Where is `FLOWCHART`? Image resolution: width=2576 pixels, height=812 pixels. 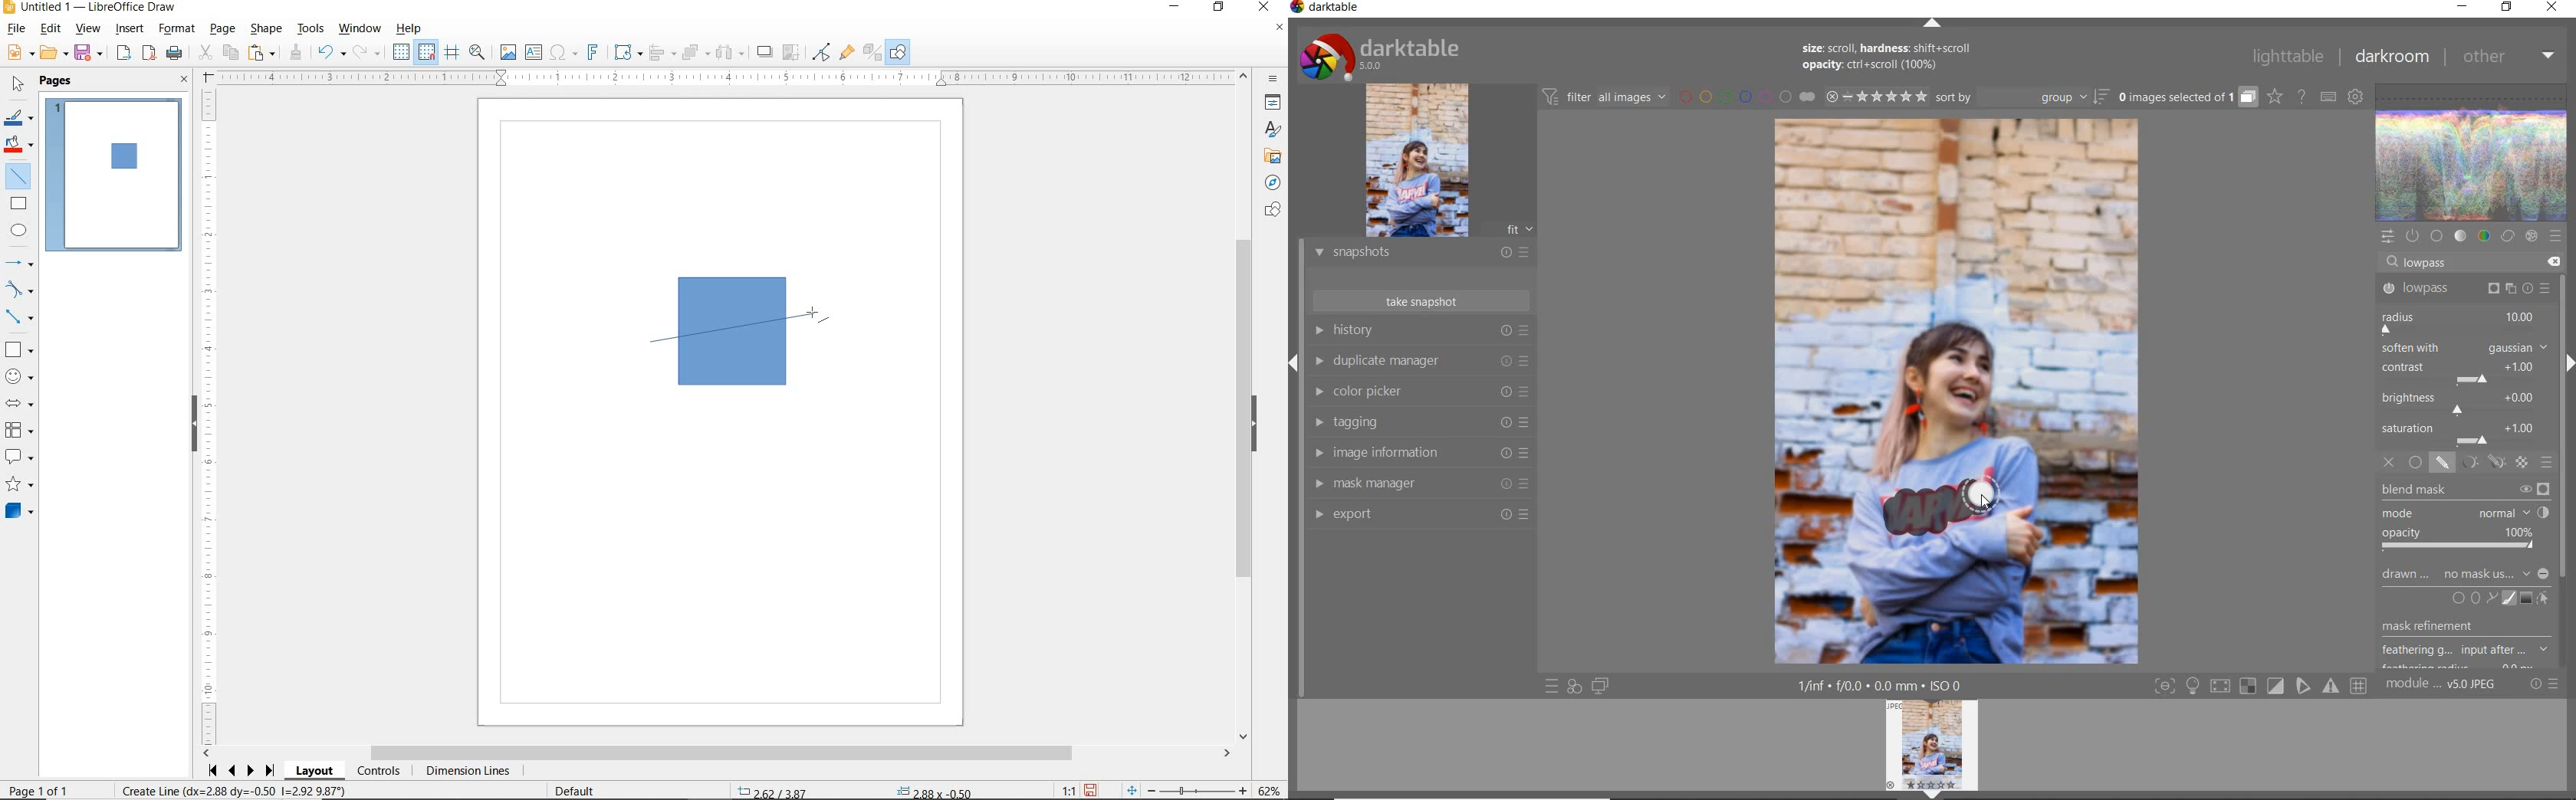 FLOWCHART is located at coordinates (22, 430).